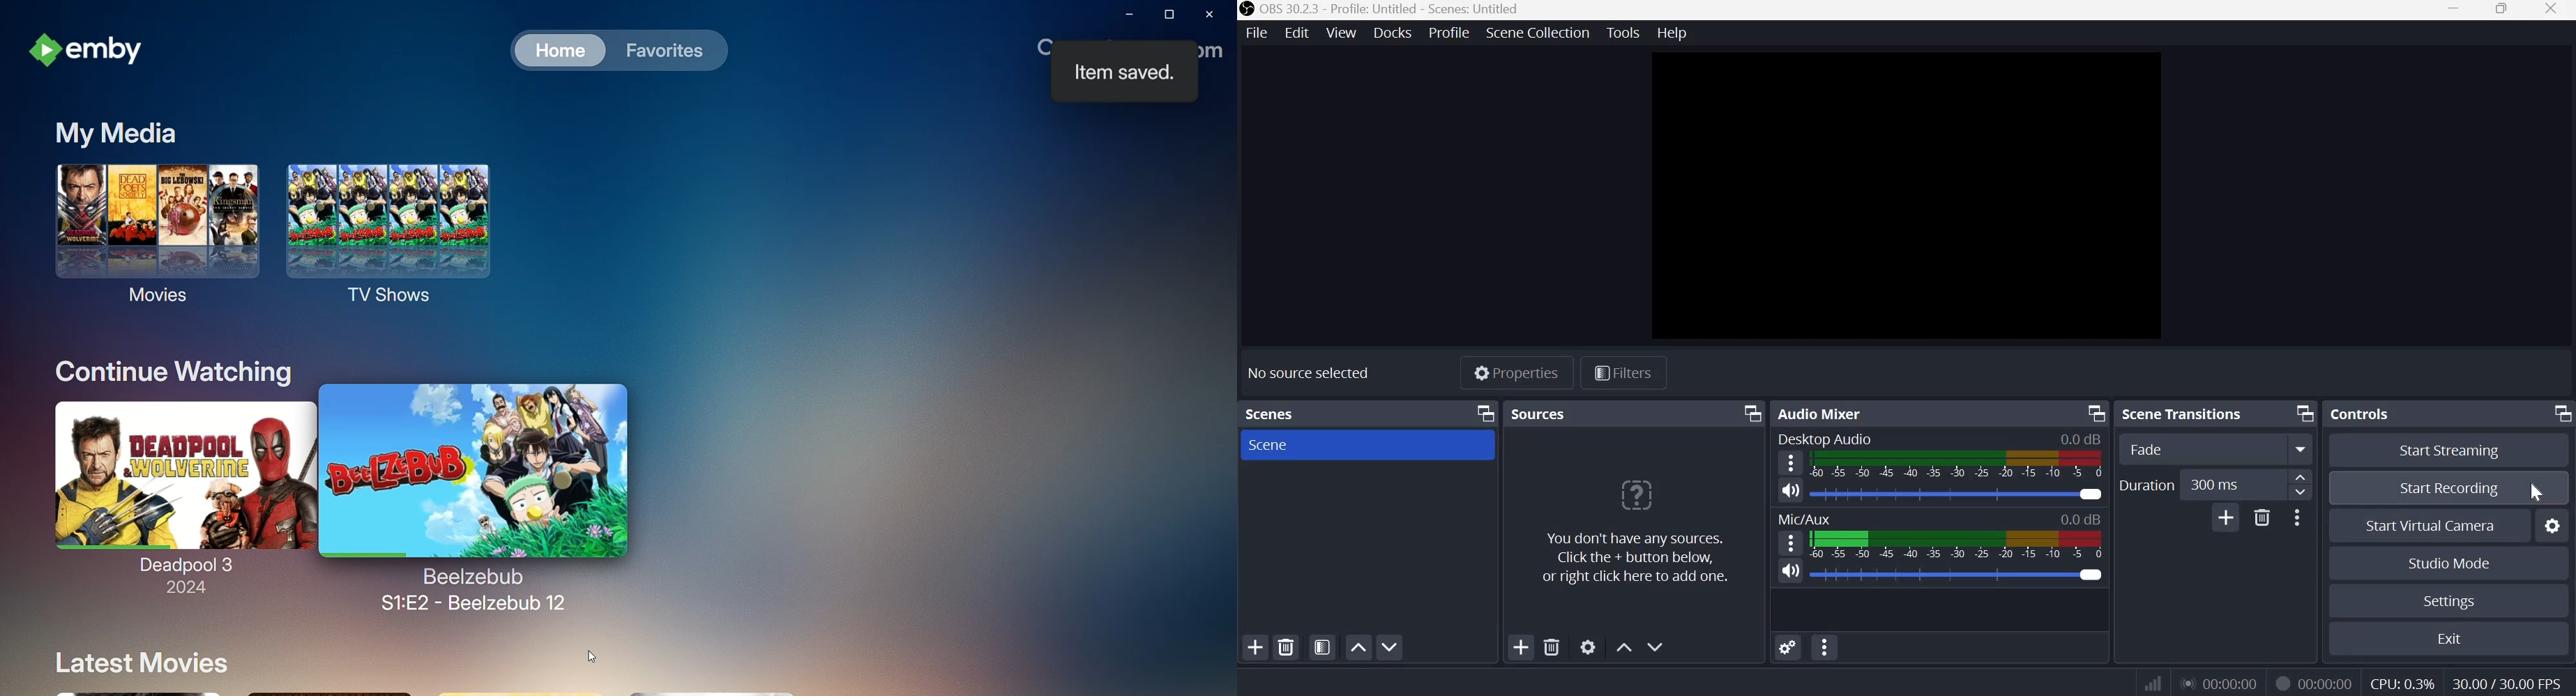 This screenshot has width=2576, height=700. I want to click on Audio Level Indicator, so click(2076, 520).